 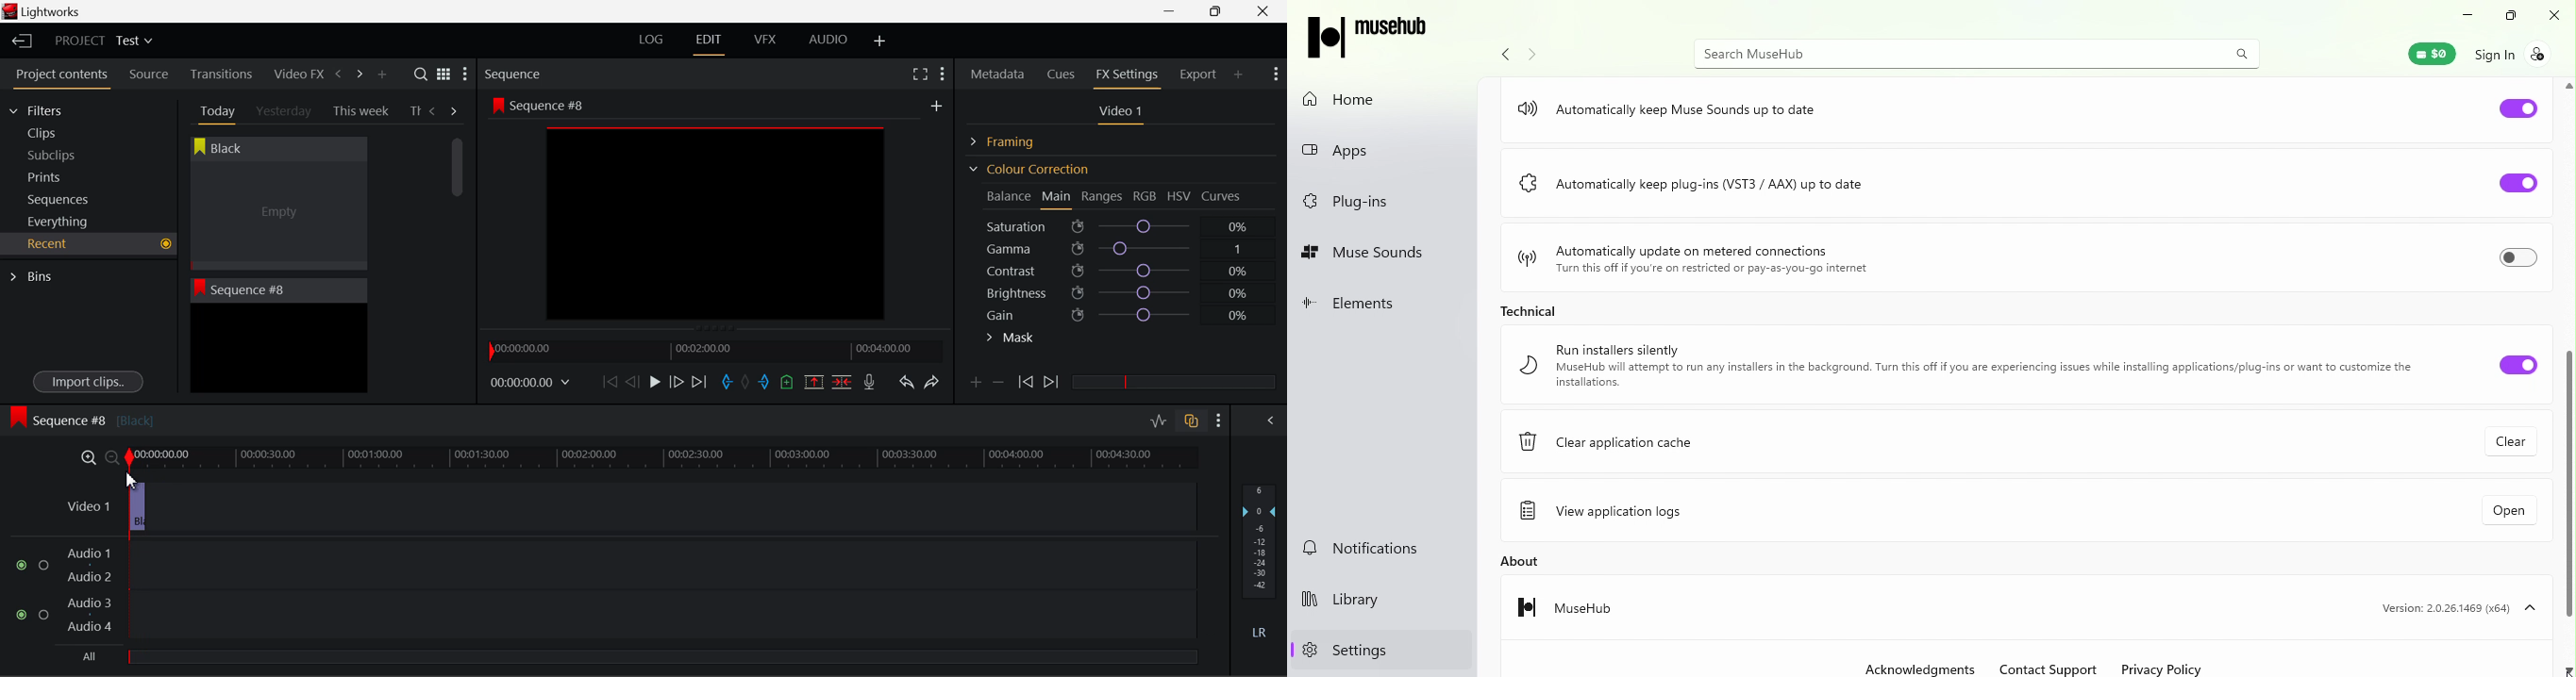 I want to click on Search, so click(x=423, y=74).